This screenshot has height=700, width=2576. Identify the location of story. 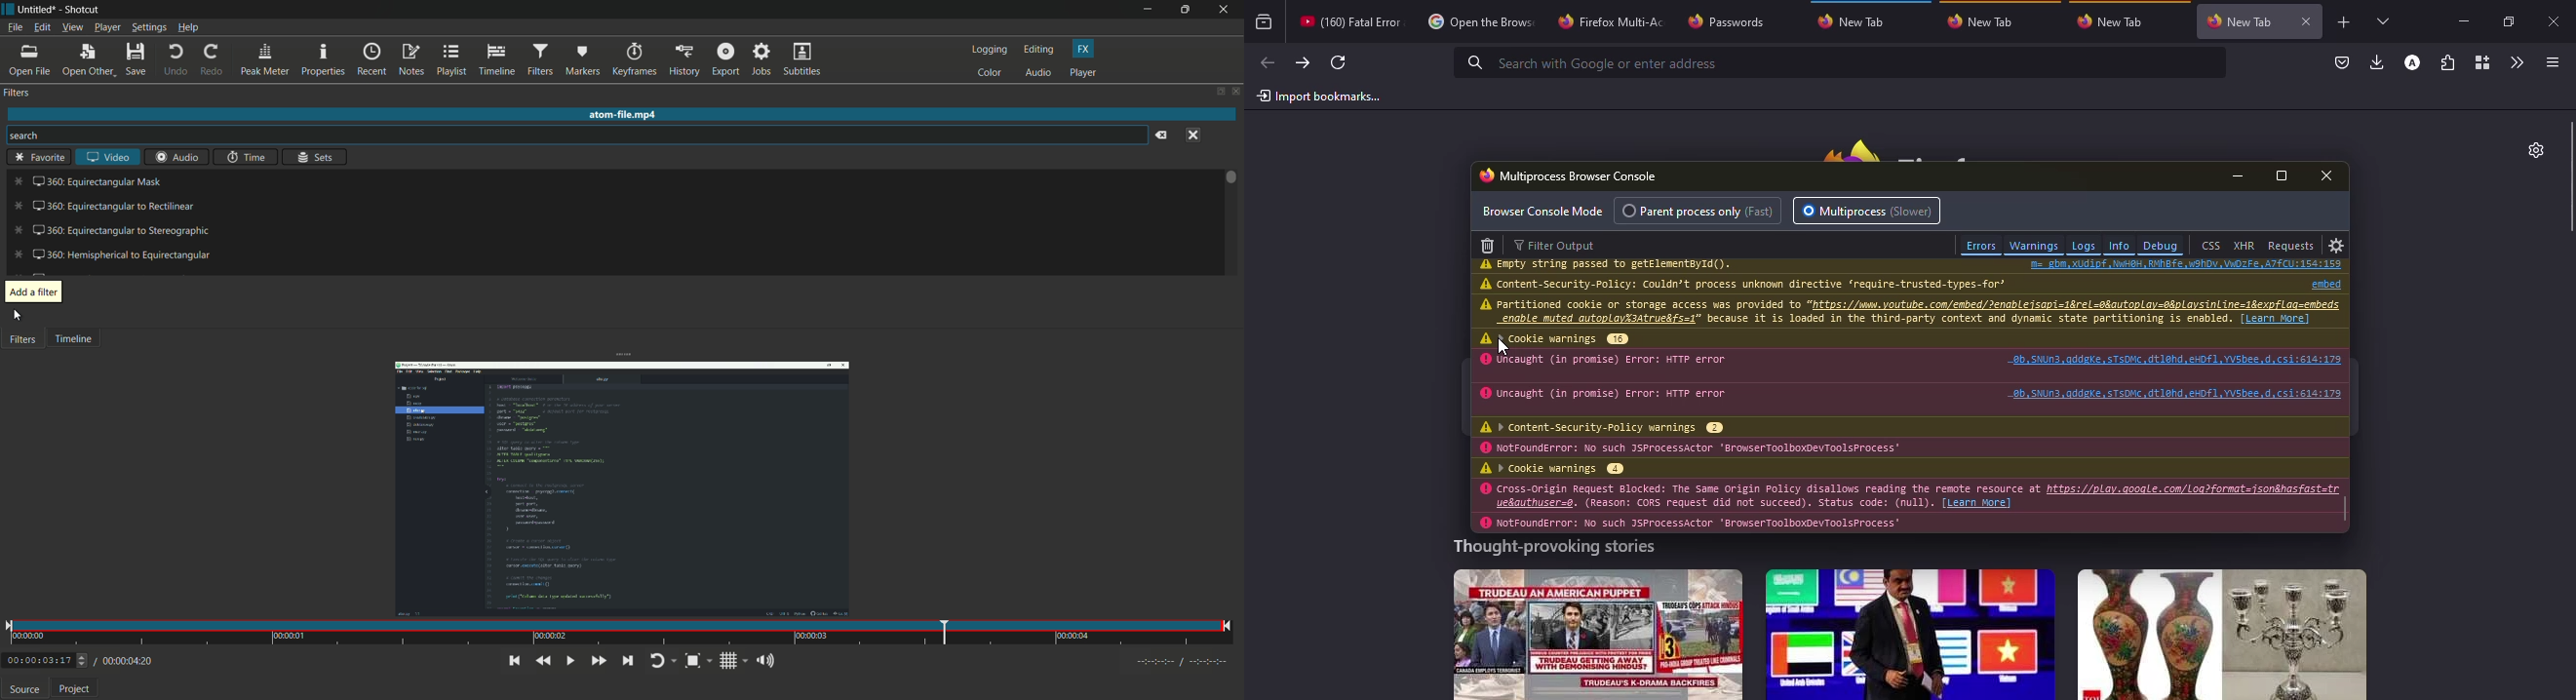
(1910, 634).